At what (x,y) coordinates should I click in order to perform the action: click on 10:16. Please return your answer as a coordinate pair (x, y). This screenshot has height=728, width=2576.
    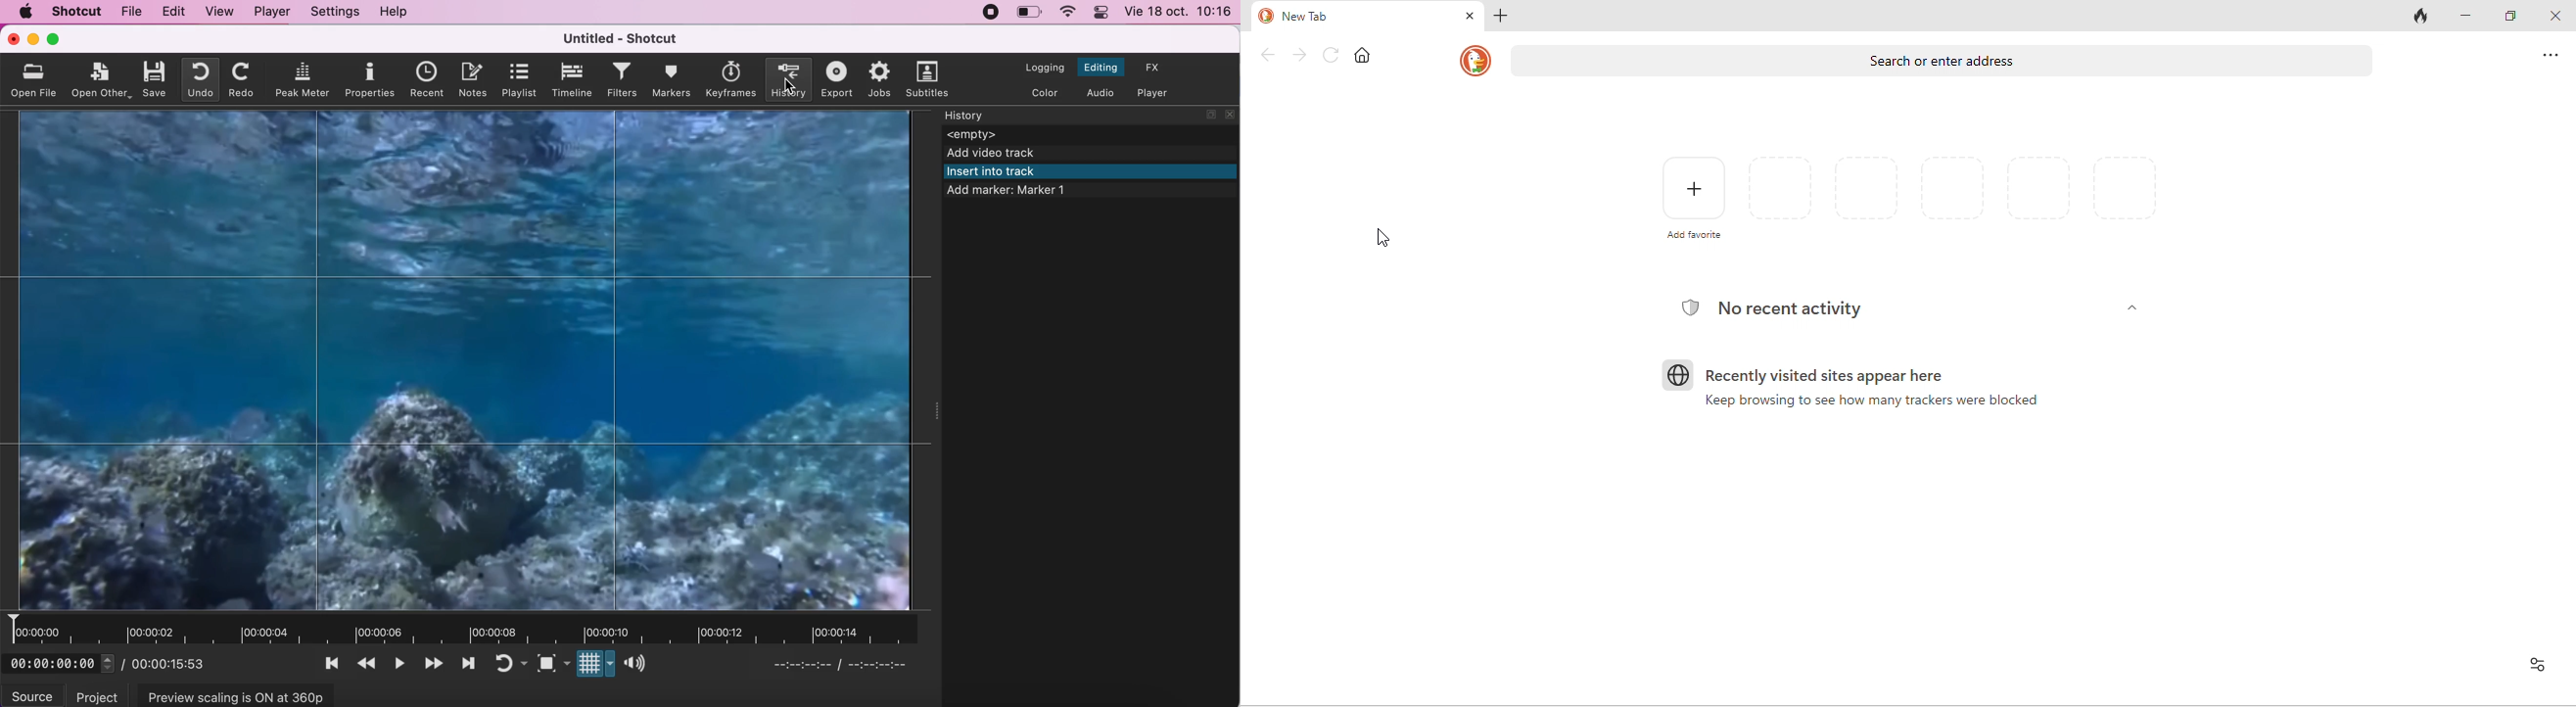
    Looking at the image, I should click on (1216, 12).